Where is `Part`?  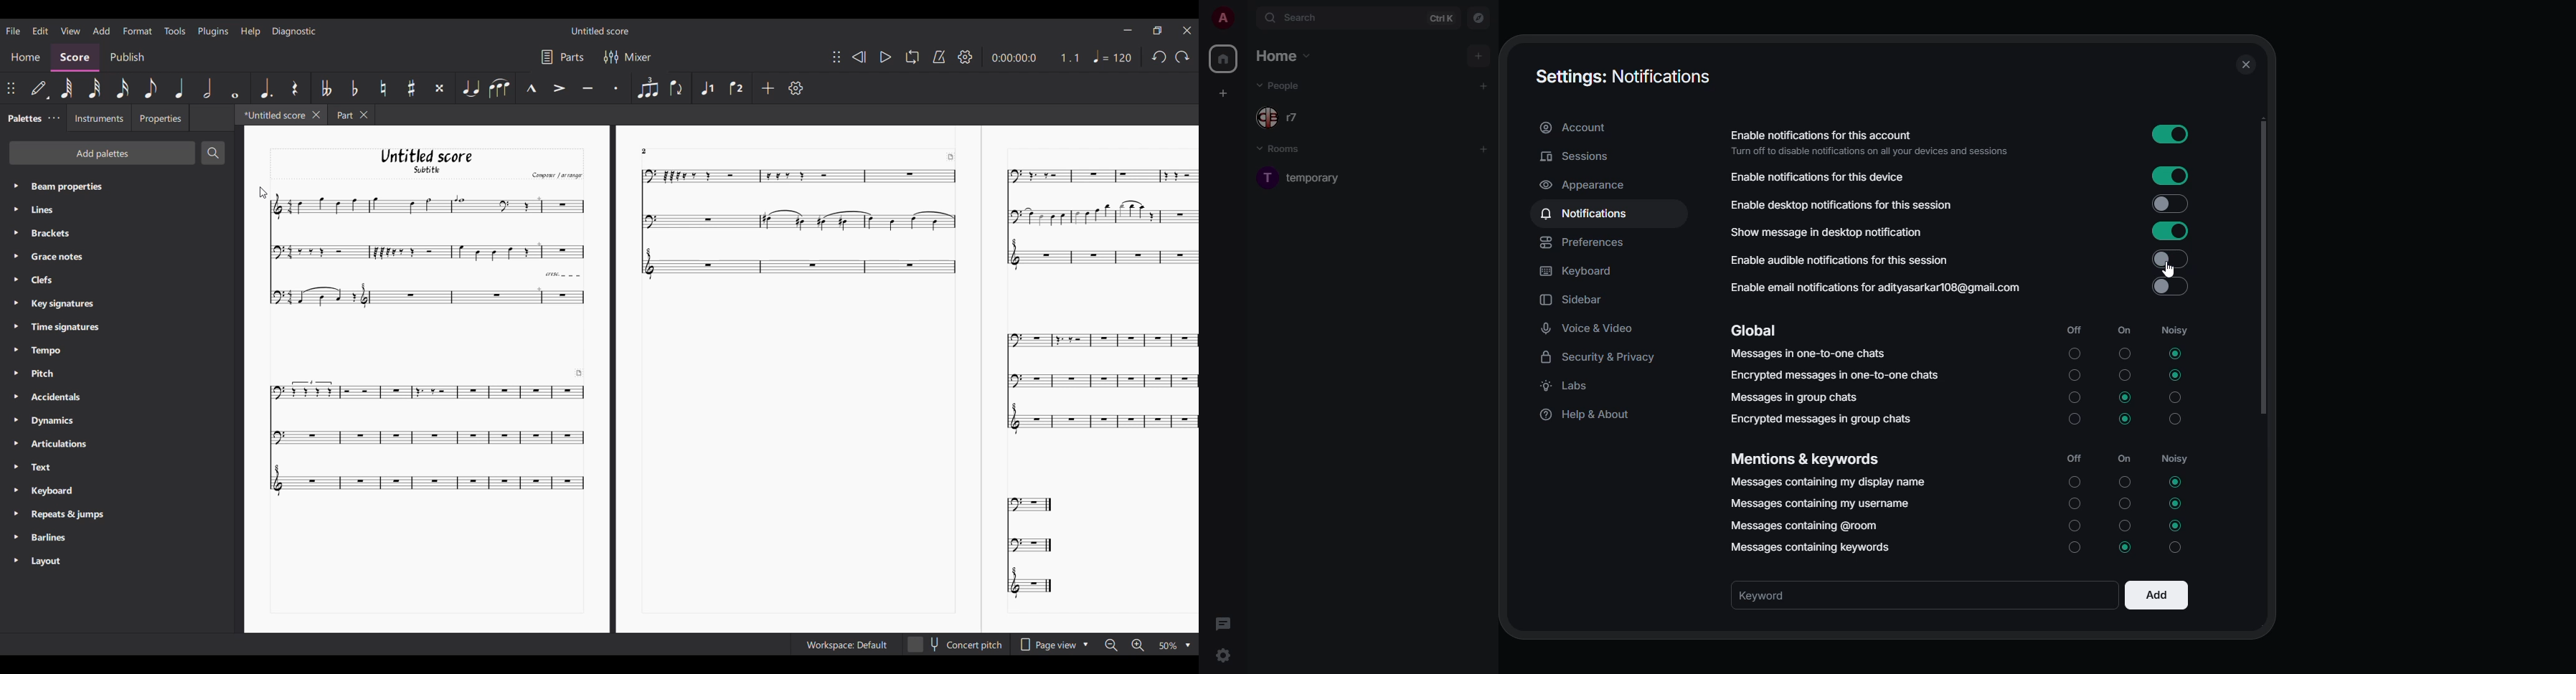 Part is located at coordinates (342, 114).